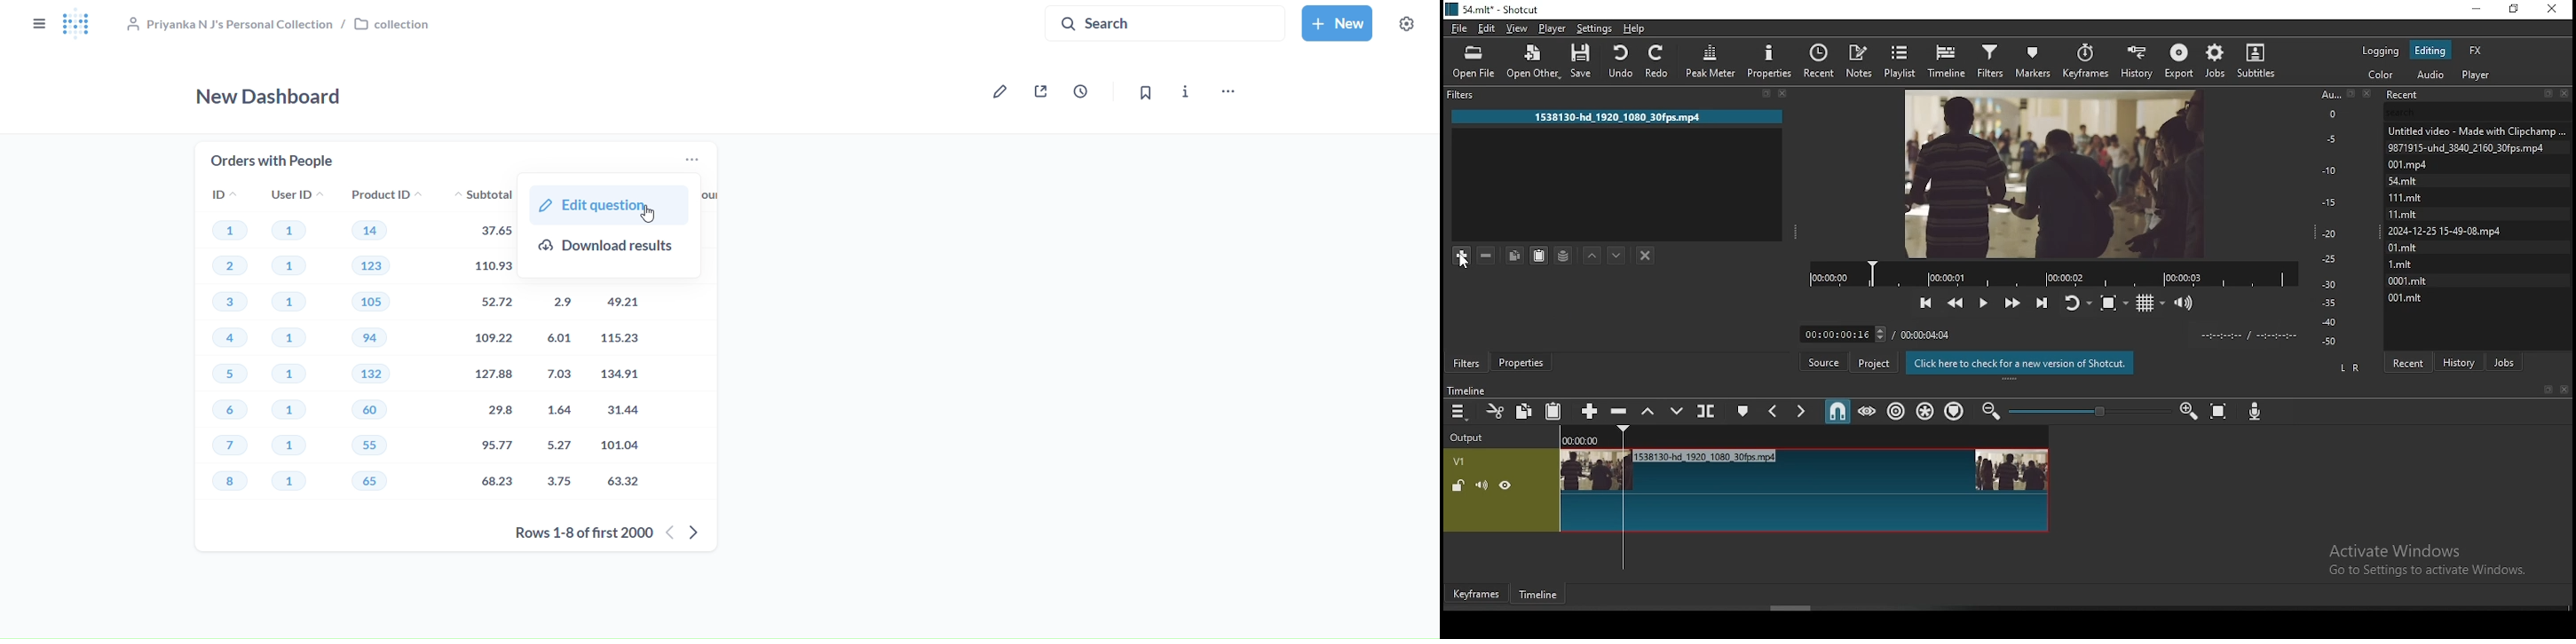 This screenshot has width=2576, height=644. I want to click on download results, so click(614, 250).